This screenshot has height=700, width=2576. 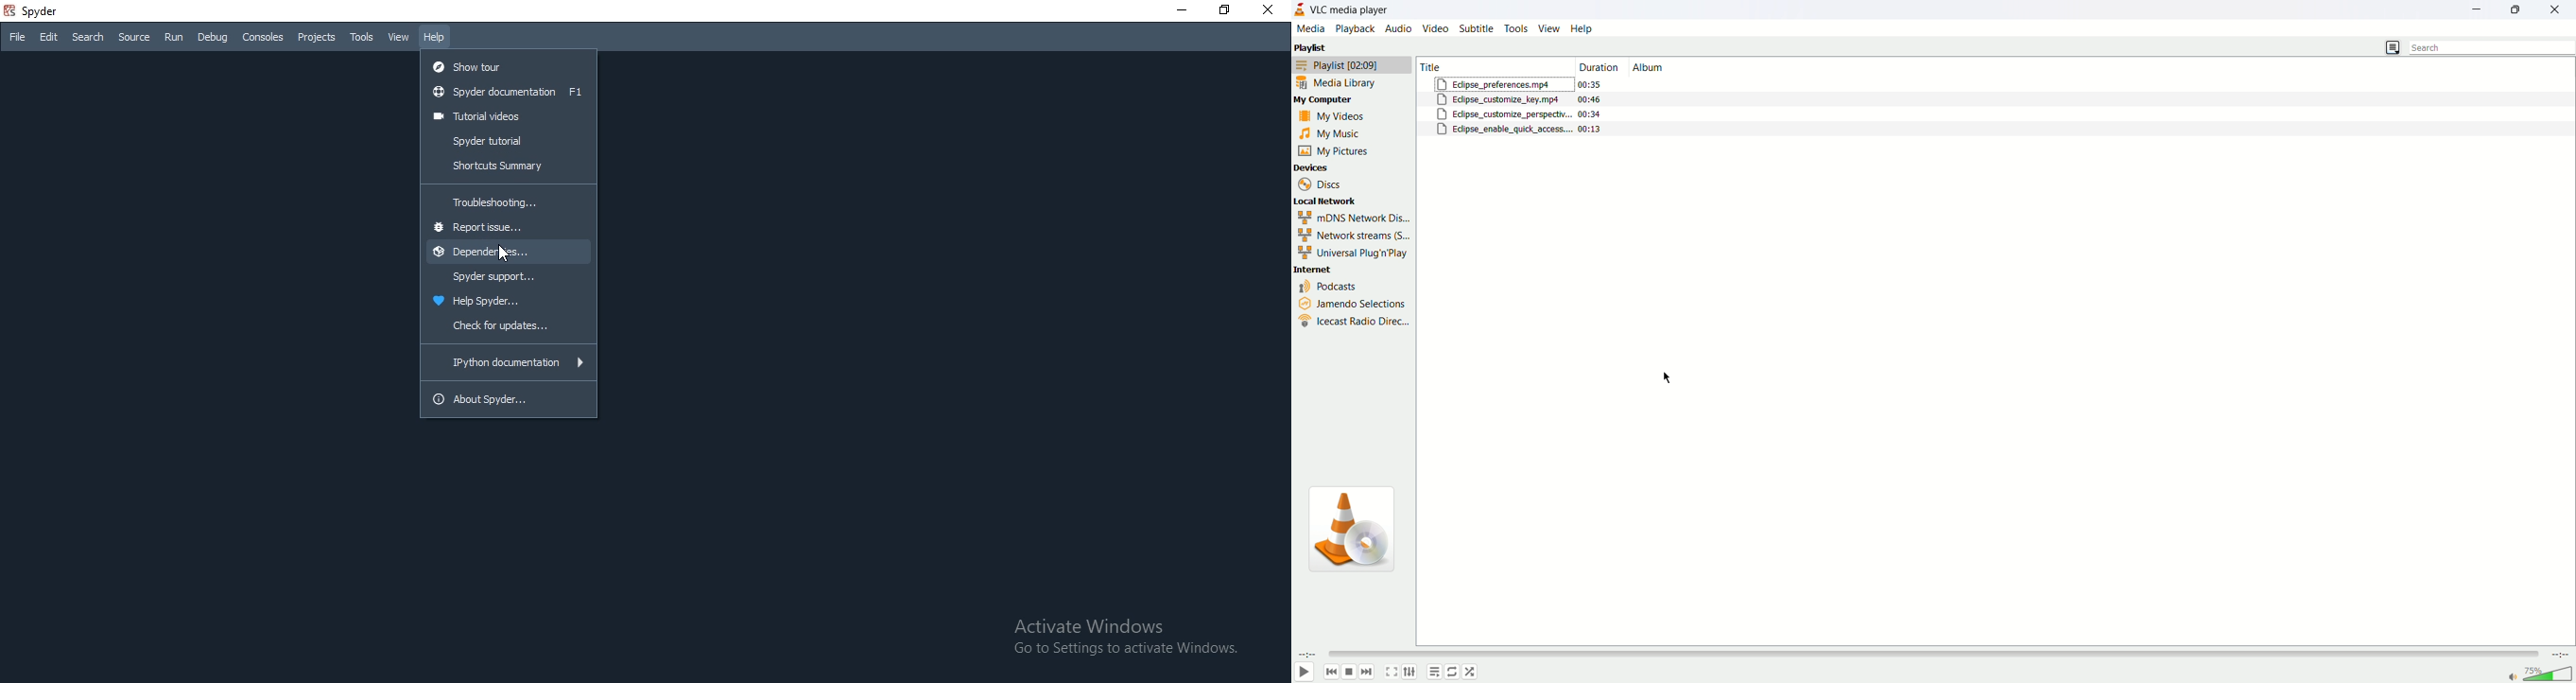 What do you see at coordinates (2549, 674) in the screenshot?
I see `volume bar` at bounding box center [2549, 674].